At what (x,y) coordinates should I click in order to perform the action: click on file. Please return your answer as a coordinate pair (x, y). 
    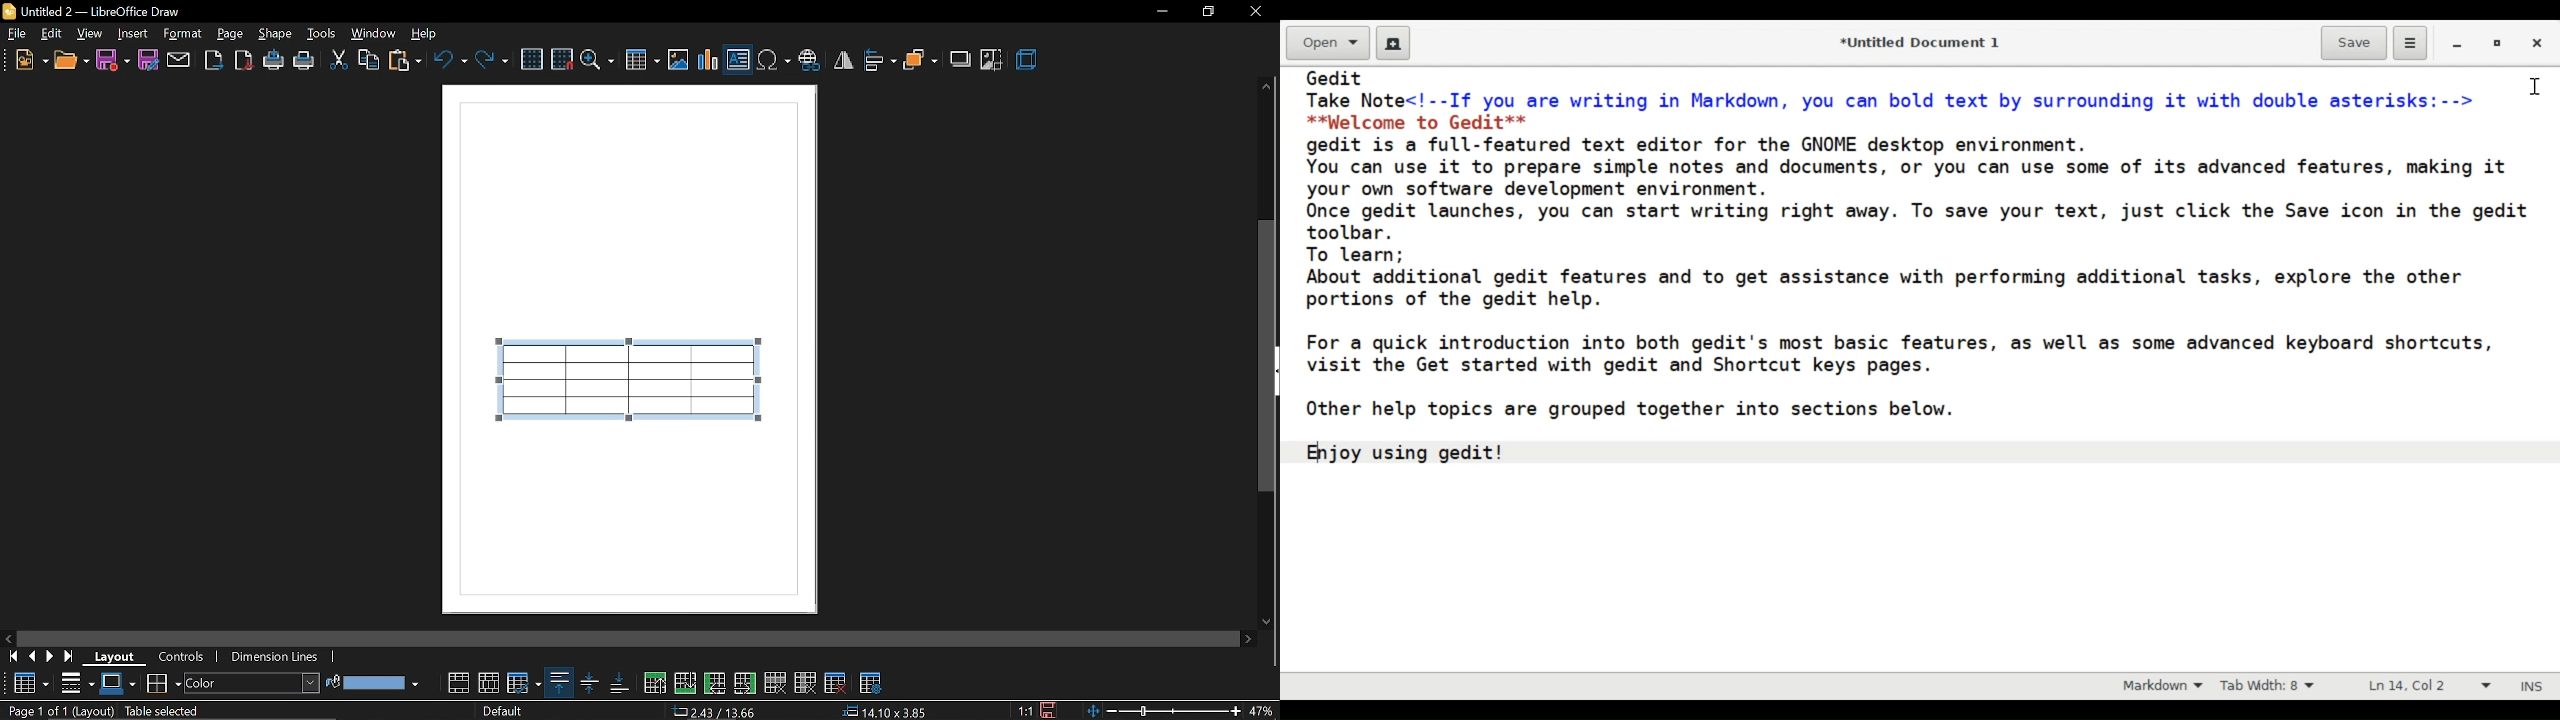
    Looking at the image, I should click on (14, 33).